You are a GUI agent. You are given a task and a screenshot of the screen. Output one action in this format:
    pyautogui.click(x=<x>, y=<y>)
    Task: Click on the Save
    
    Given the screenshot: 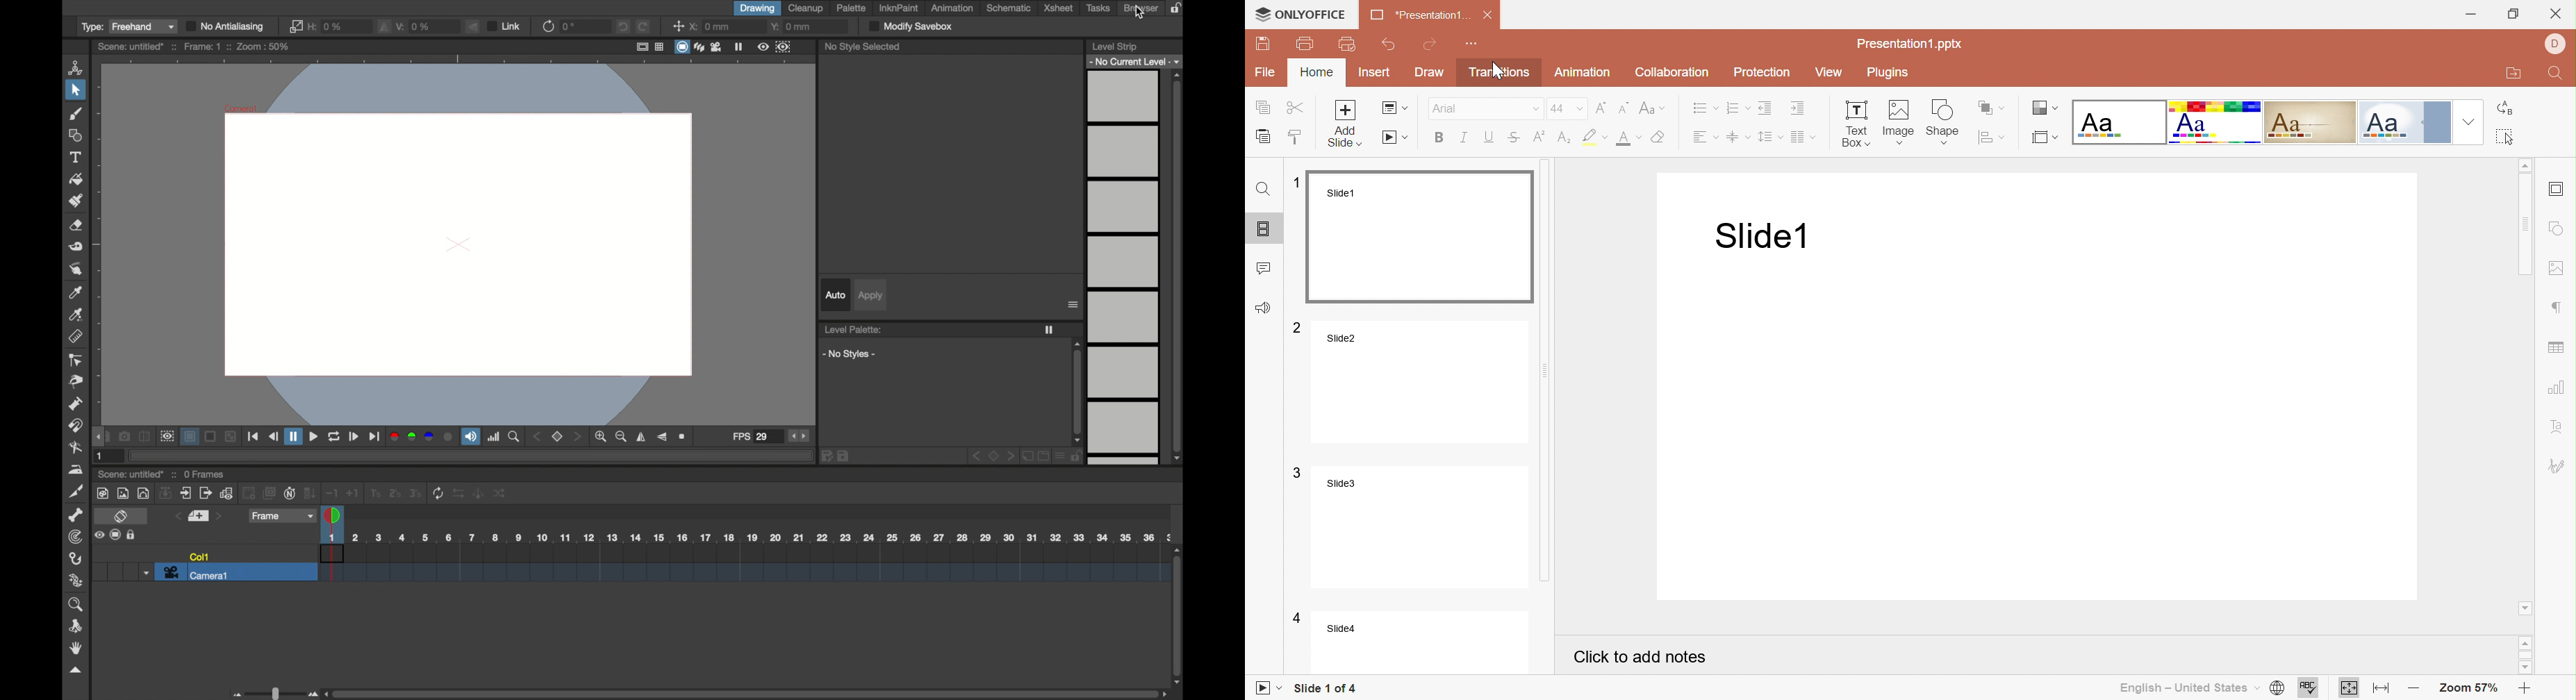 What is the action you would take?
    pyautogui.click(x=1263, y=43)
    